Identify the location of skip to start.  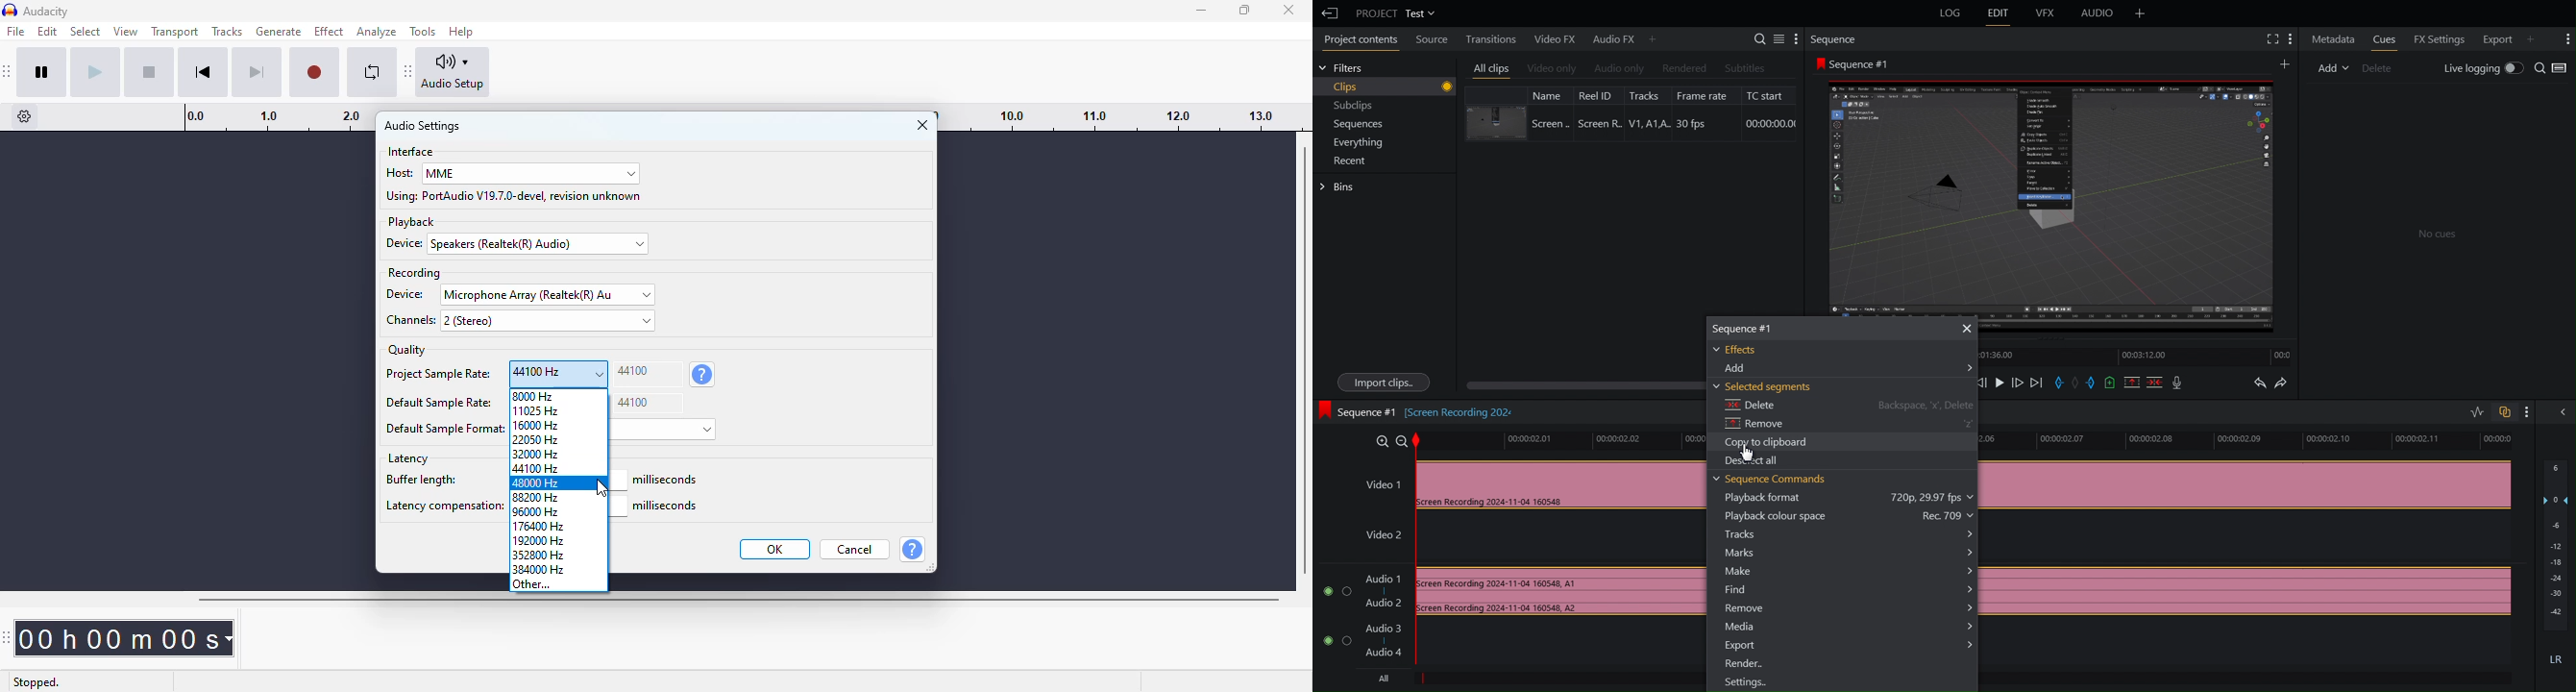
(203, 72).